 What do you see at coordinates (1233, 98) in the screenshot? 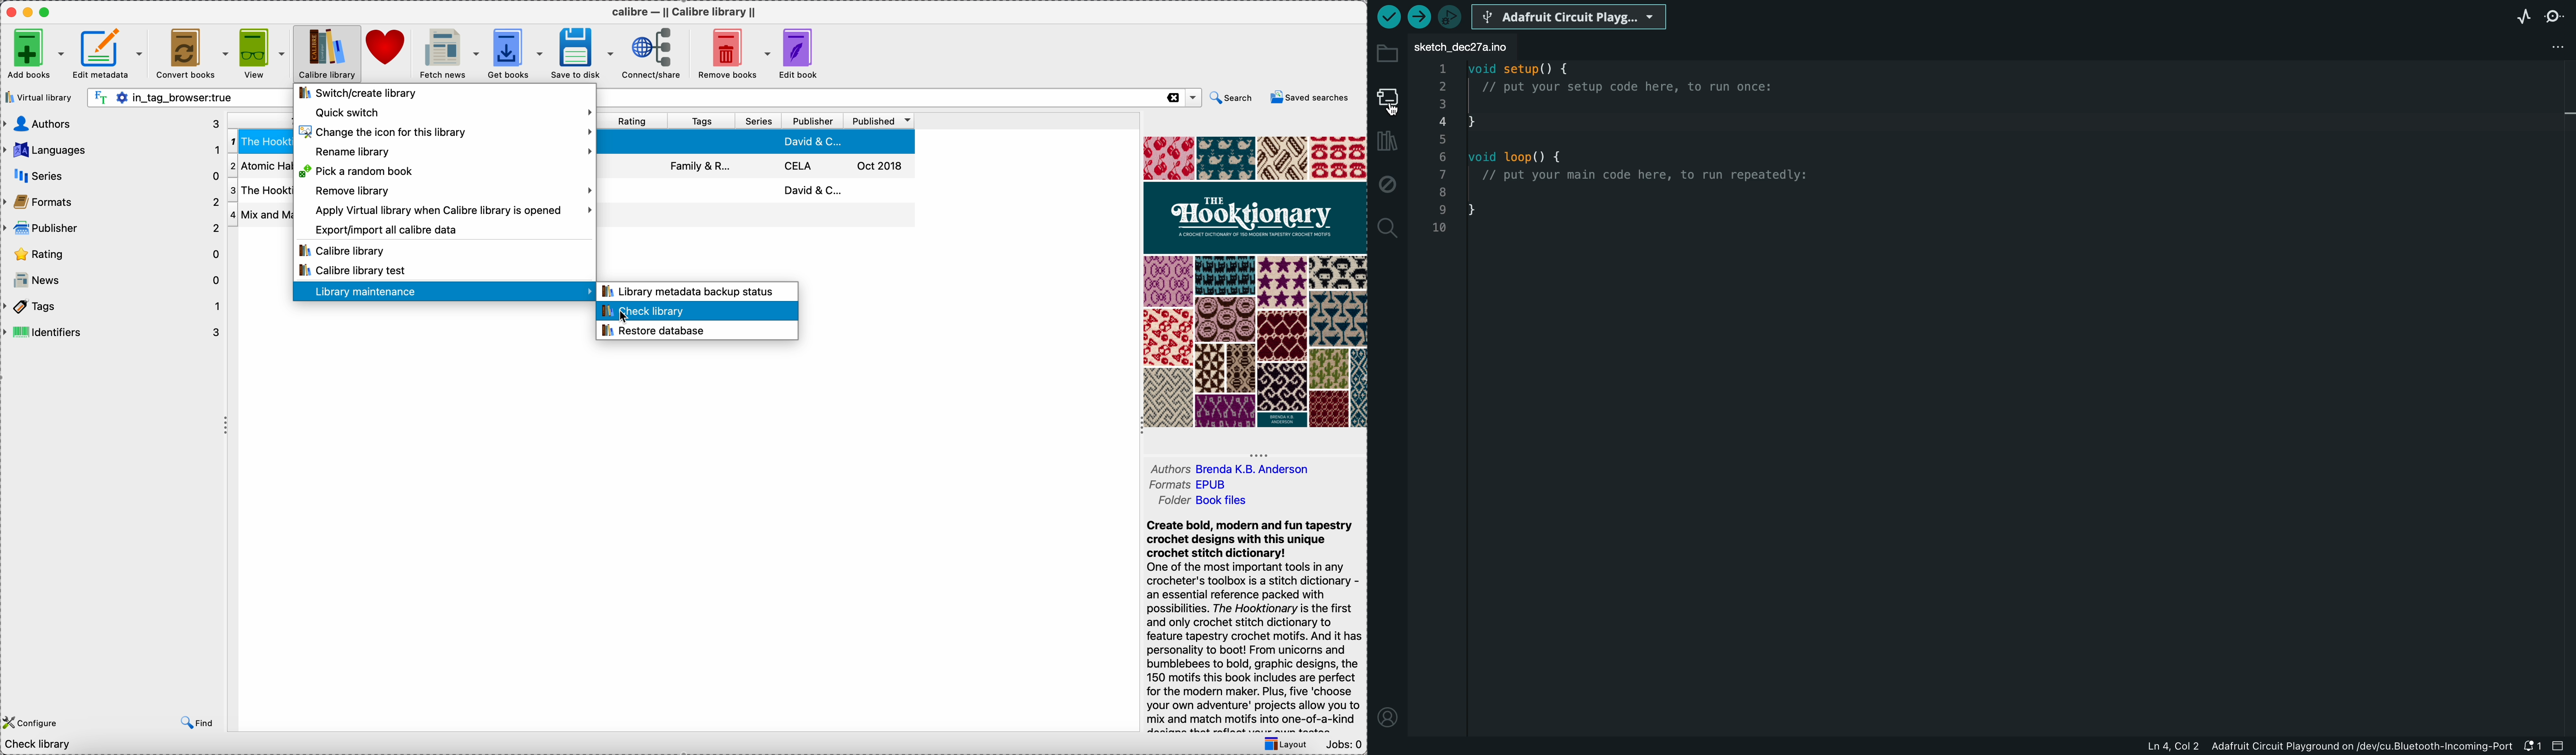
I see `search` at bounding box center [1233, 98].